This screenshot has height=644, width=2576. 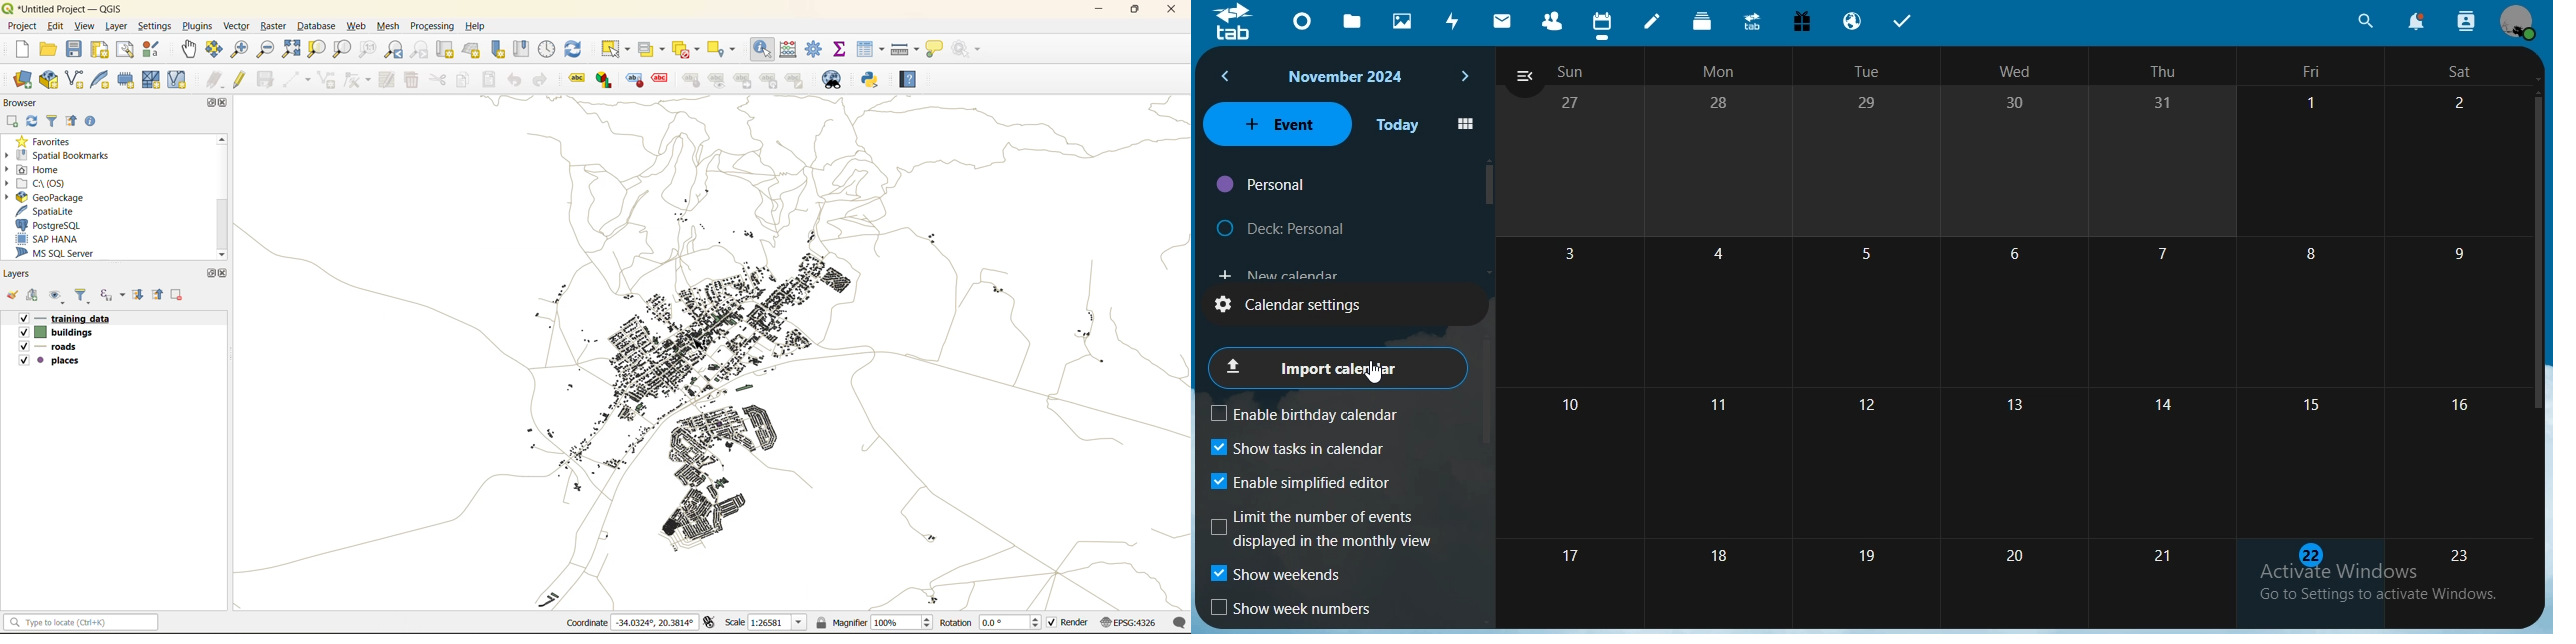 What do you see at coordinates (1398, 125) in the screenshot?
I see `today` at bounding box center [1398, 125].